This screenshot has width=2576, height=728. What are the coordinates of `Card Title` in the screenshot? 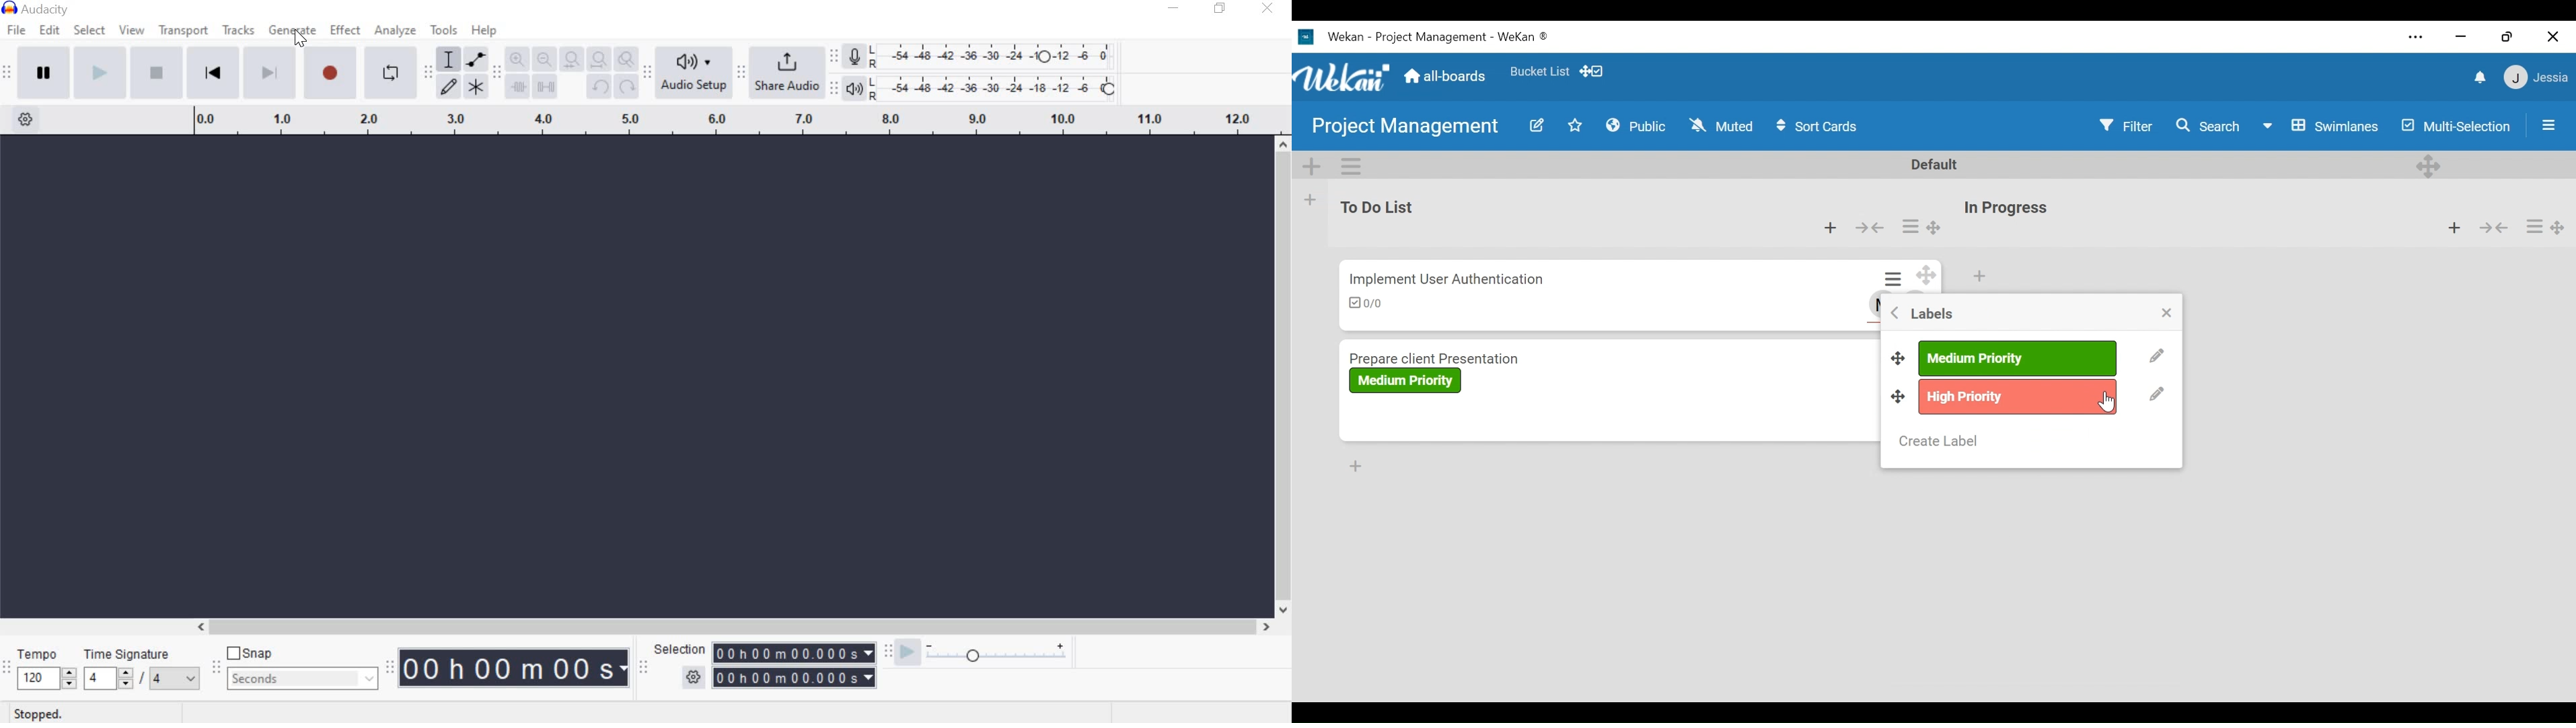 It's located at (1440, 355).